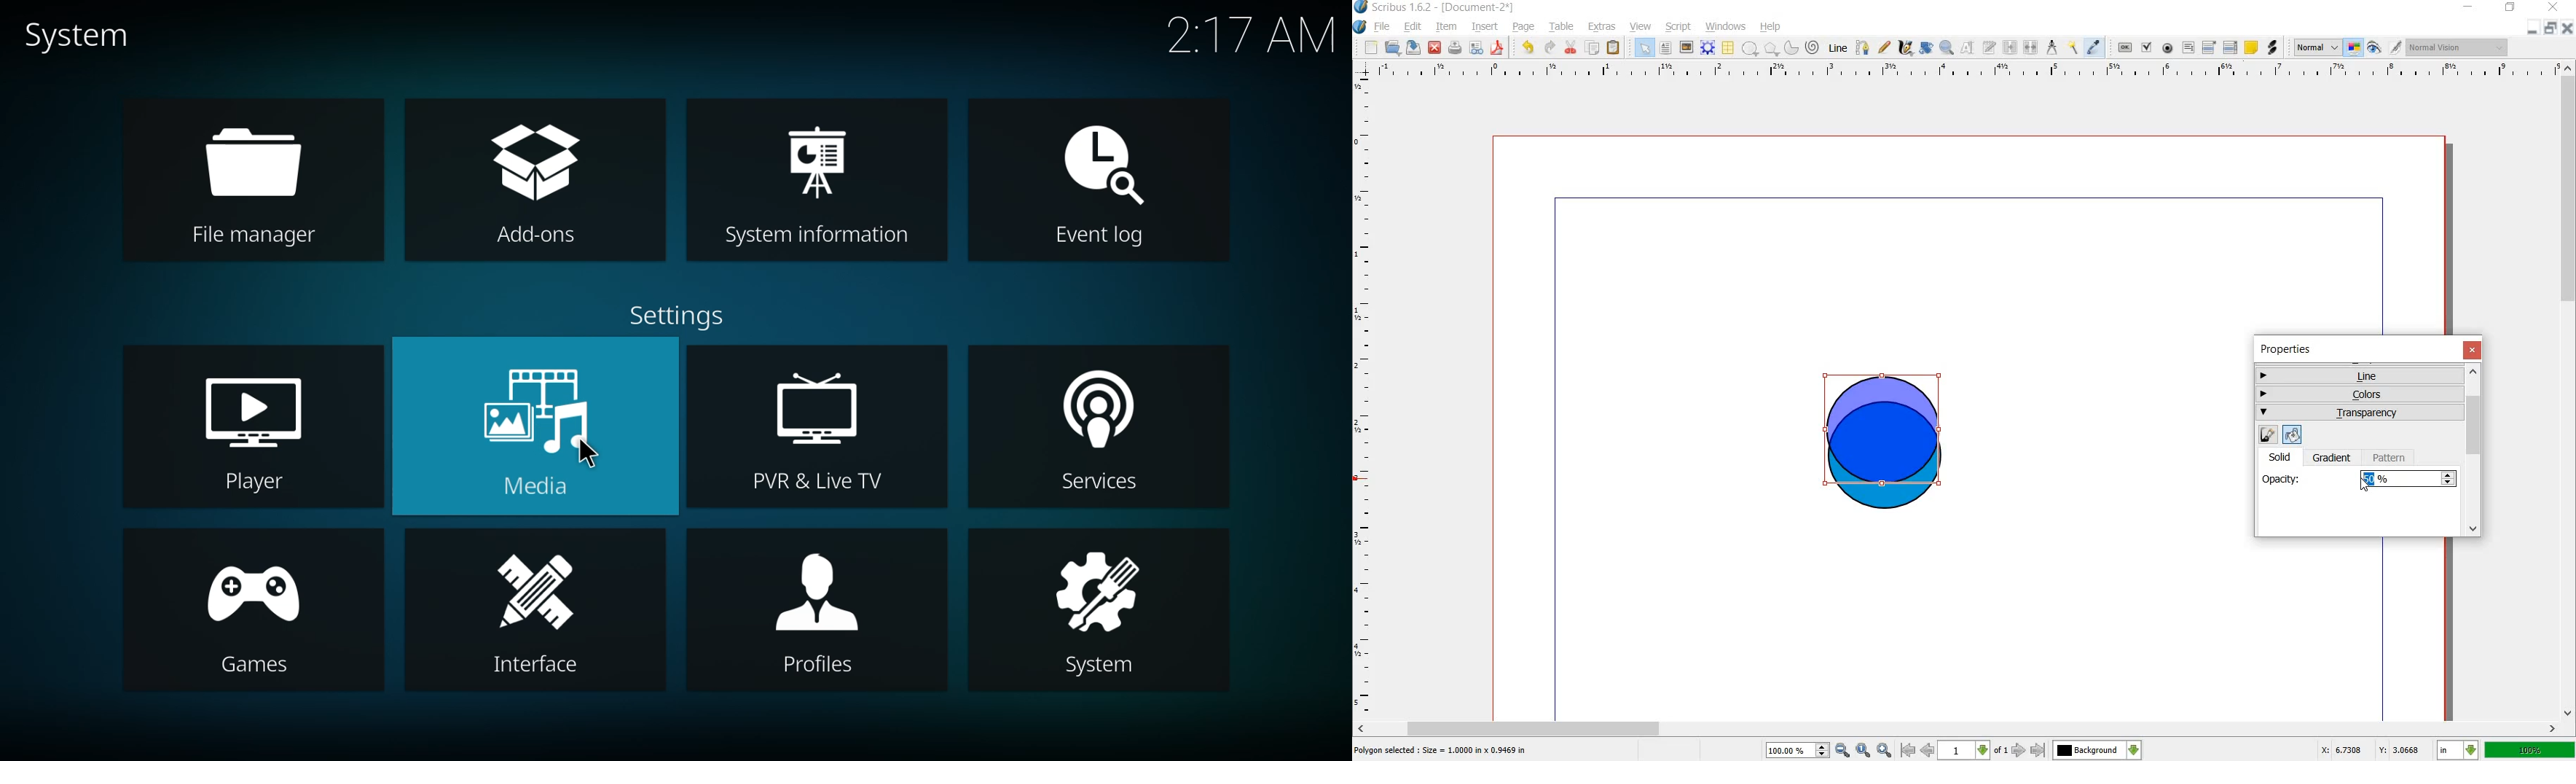 This screenshot has height=784, width=2576. What do you see at coordinates (2474, 350) in the screenshot?
I see `close` at bounding box center [2474, 350].